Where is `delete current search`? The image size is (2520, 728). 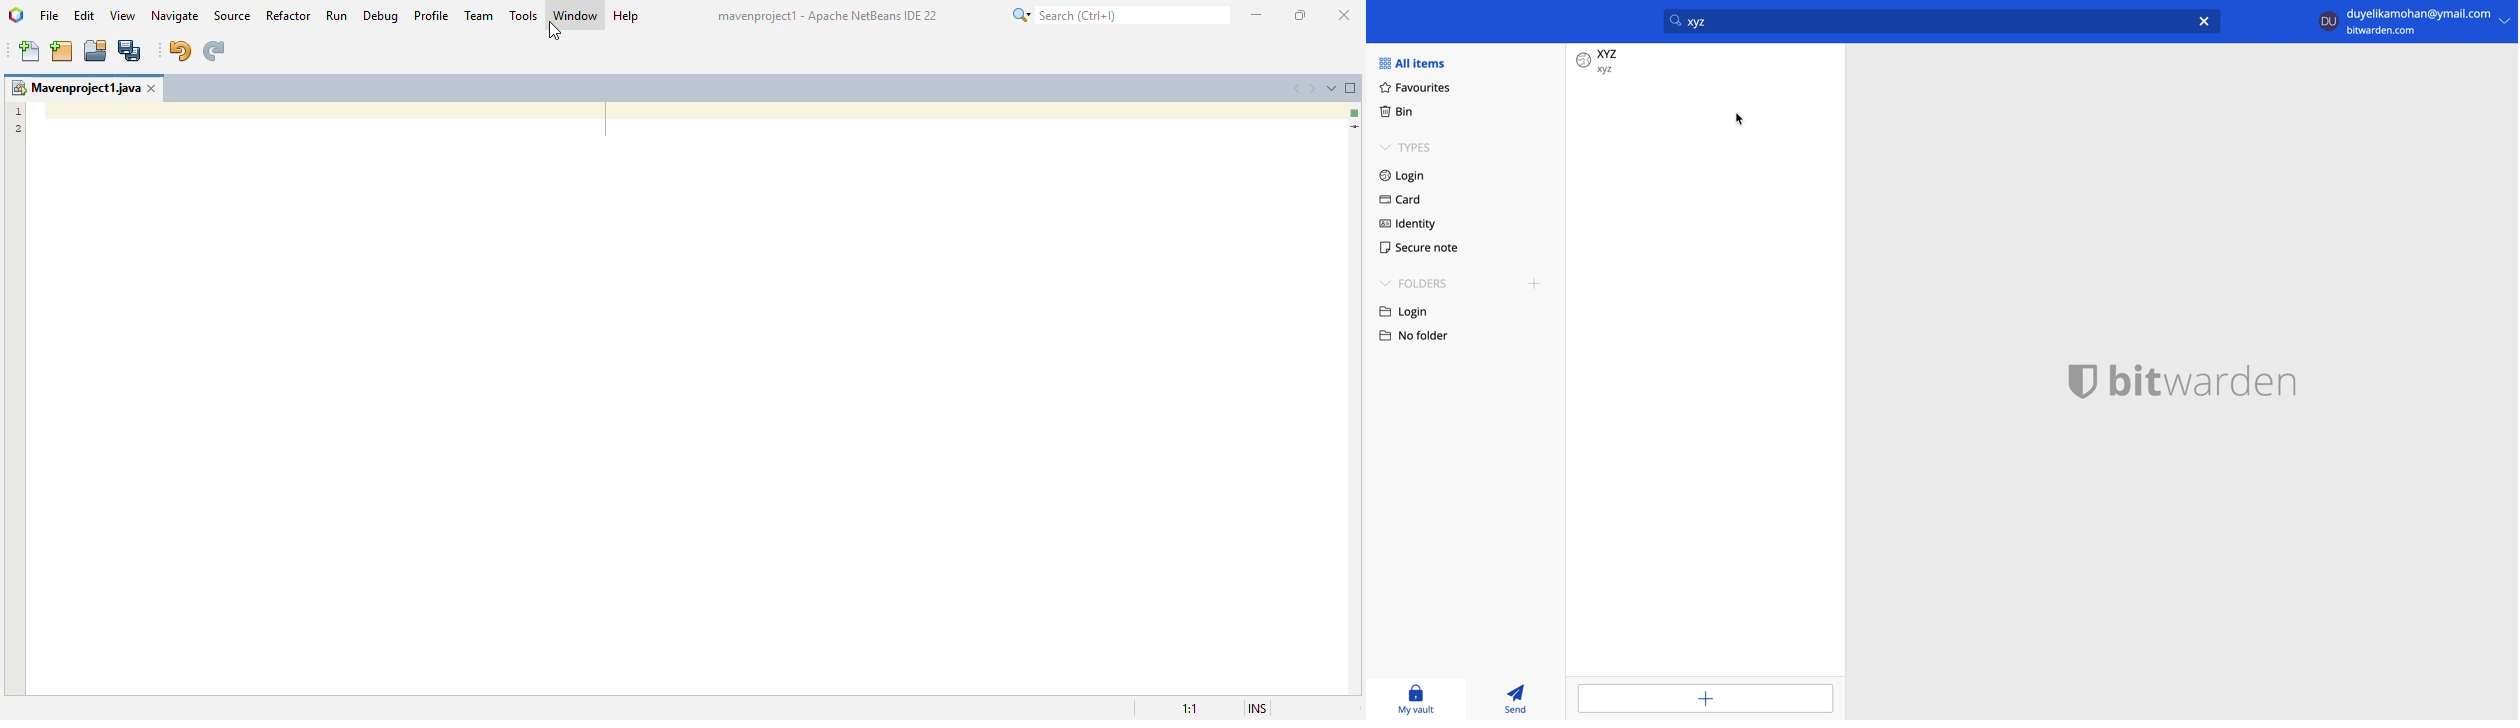
delete current search is located at coordinates (2206, 20).